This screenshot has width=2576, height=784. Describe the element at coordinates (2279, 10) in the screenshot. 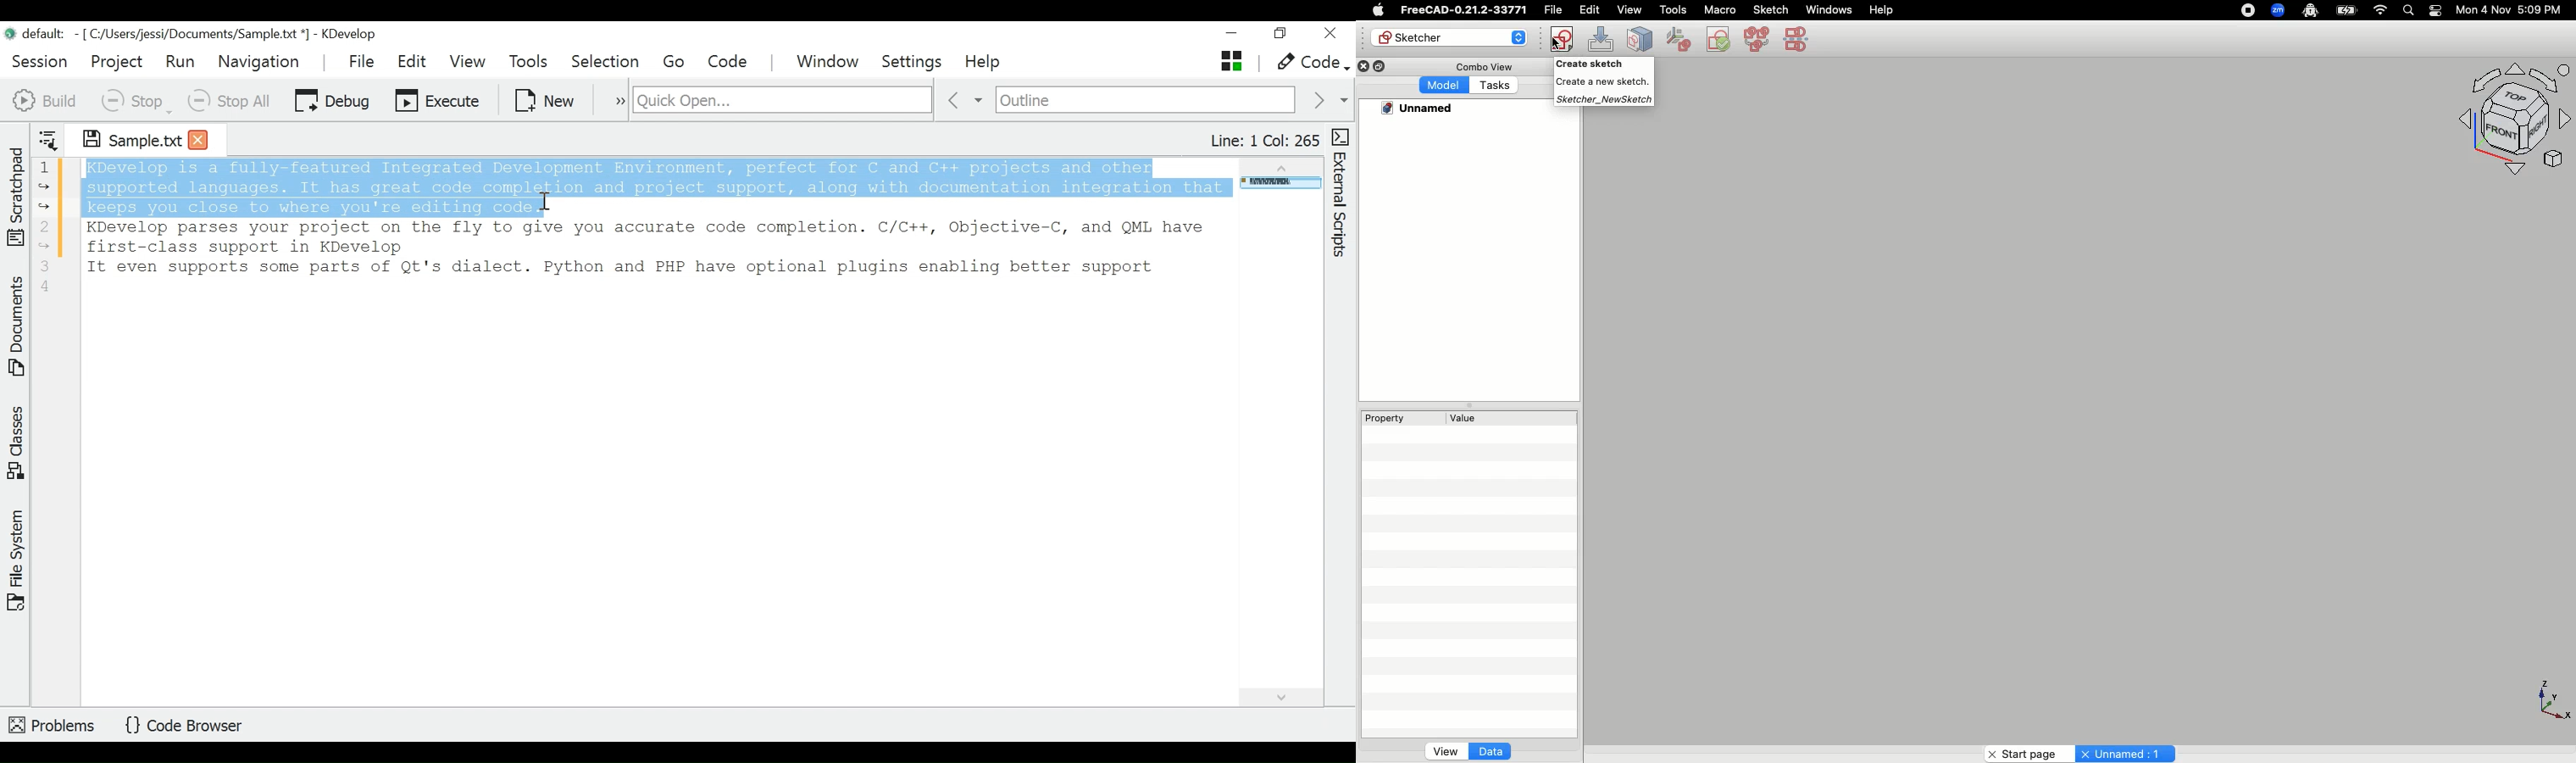

I see `Zoom` at that location.